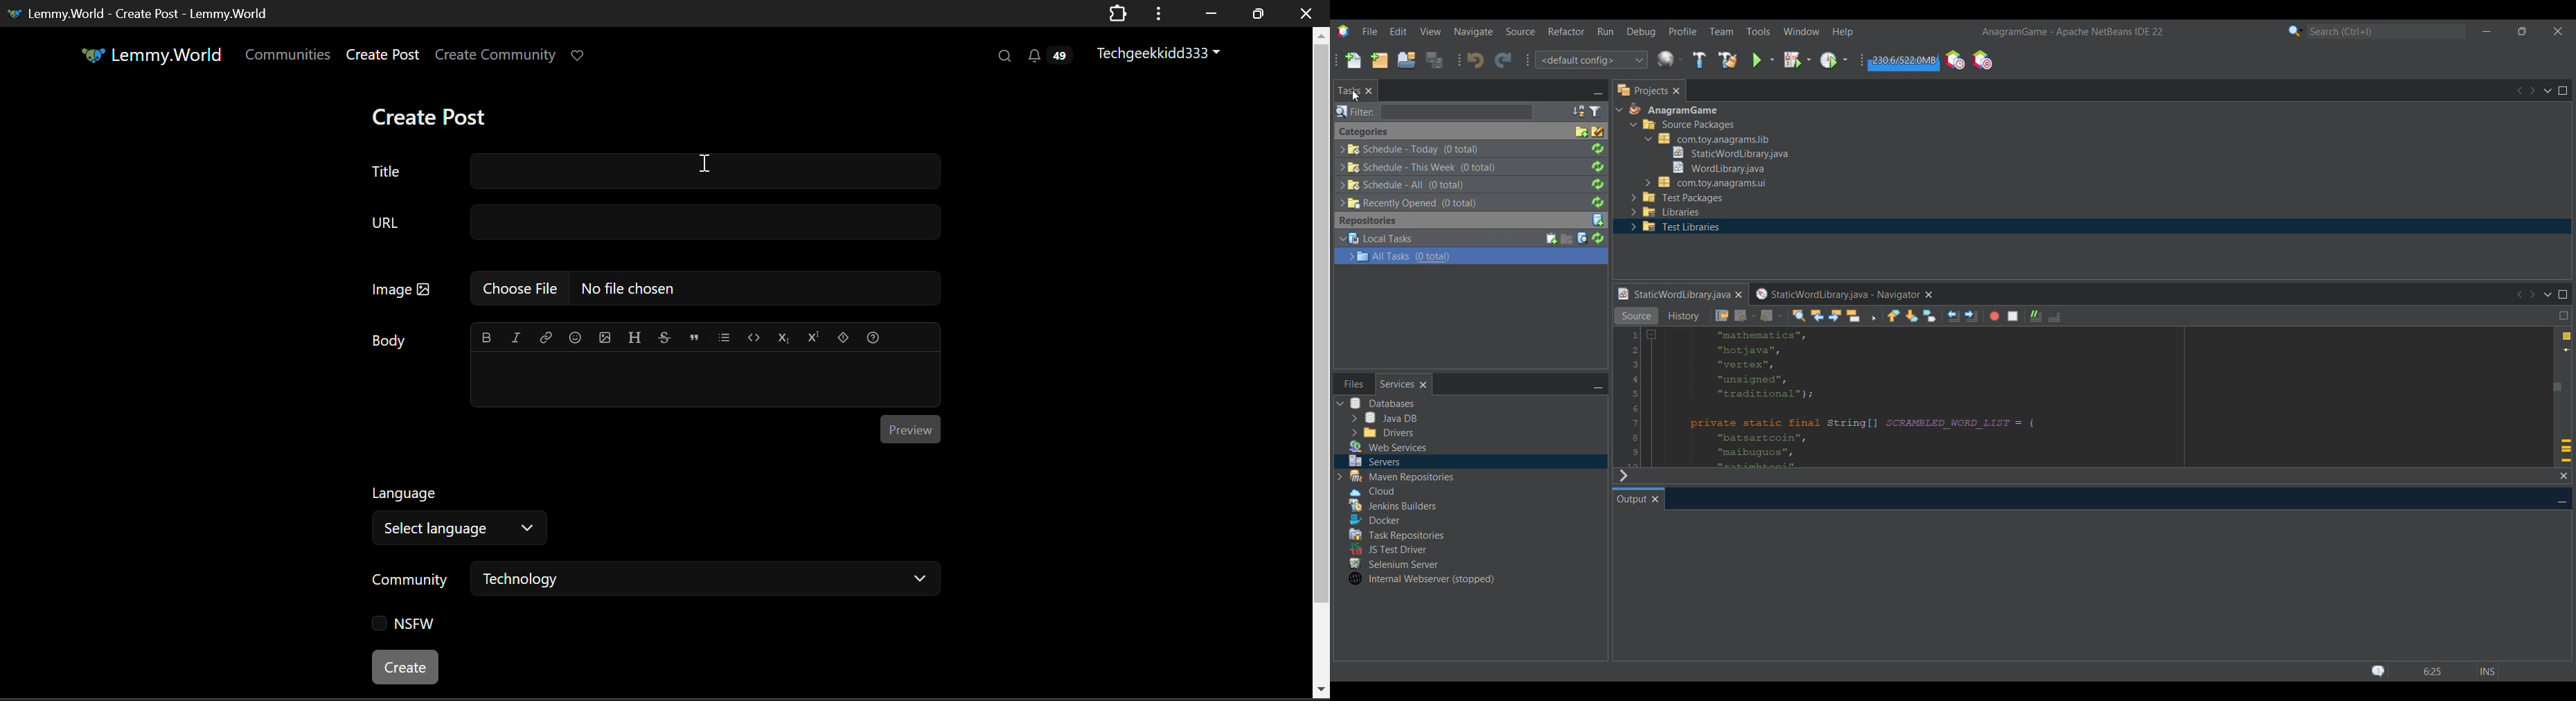 The height and width of the screenshot is (728, 2576). What do you see at coordinates (842, 339) in the screenshot?
I see `Spoiler` at bounding box center [842, 339].